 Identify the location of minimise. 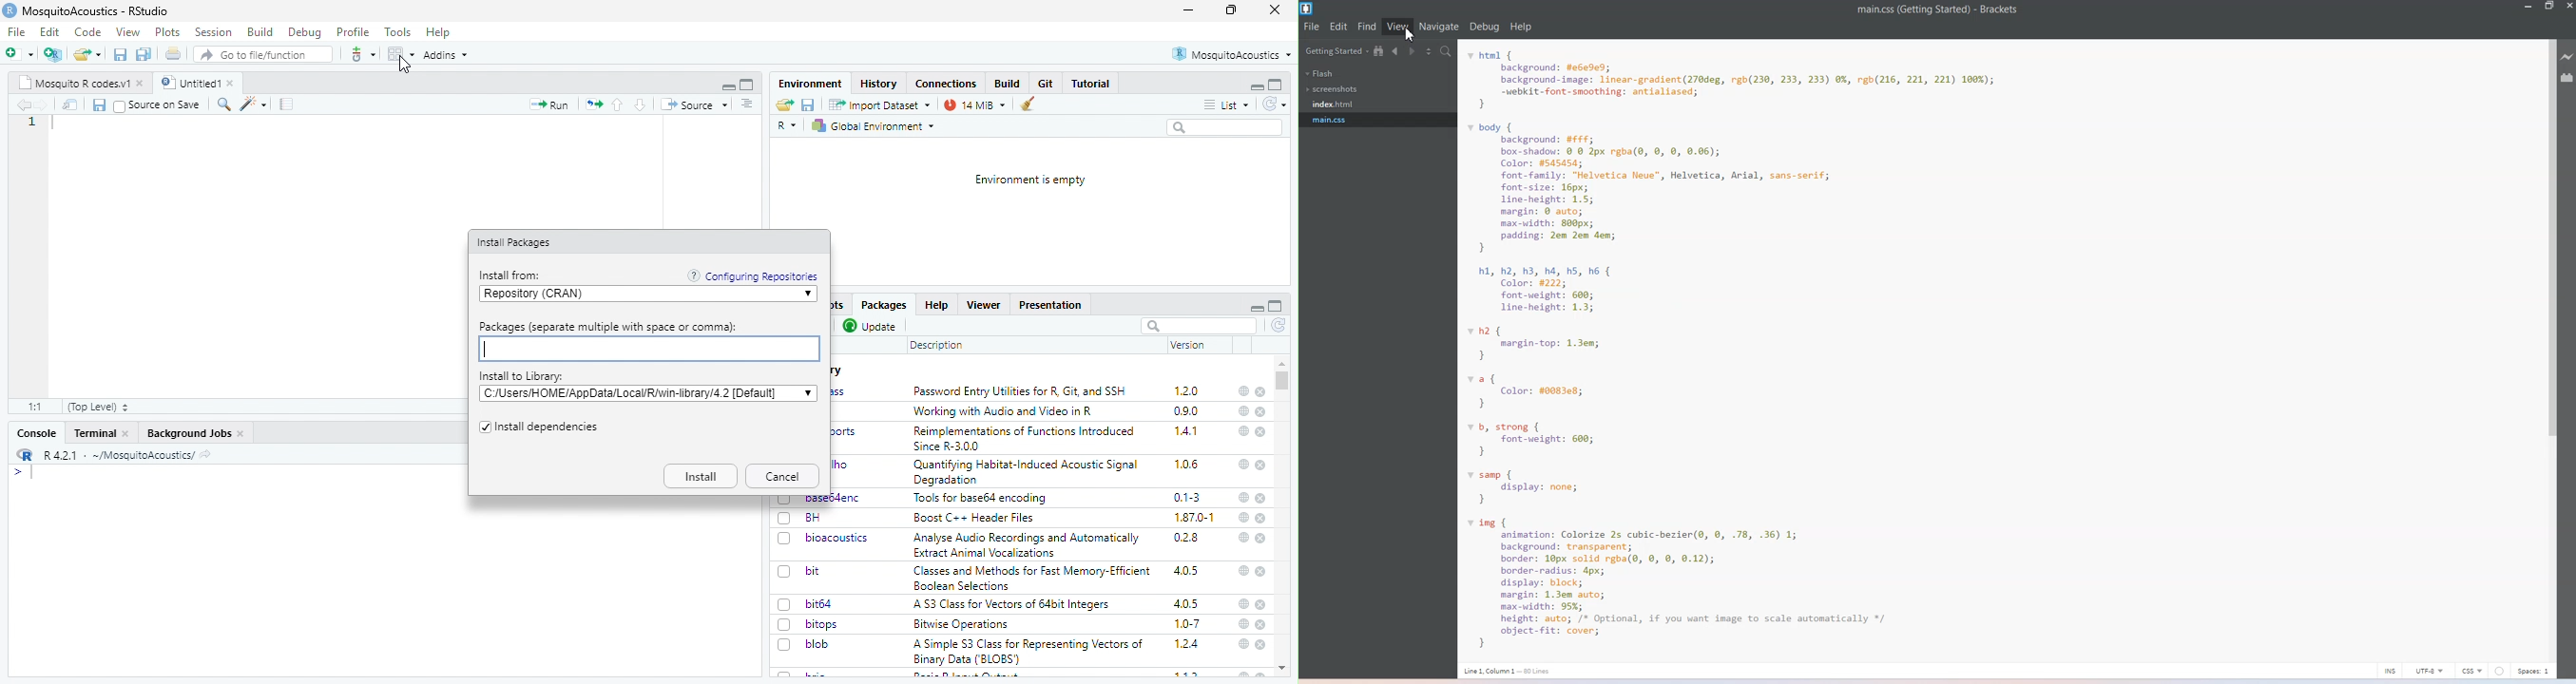
(1258, 87).